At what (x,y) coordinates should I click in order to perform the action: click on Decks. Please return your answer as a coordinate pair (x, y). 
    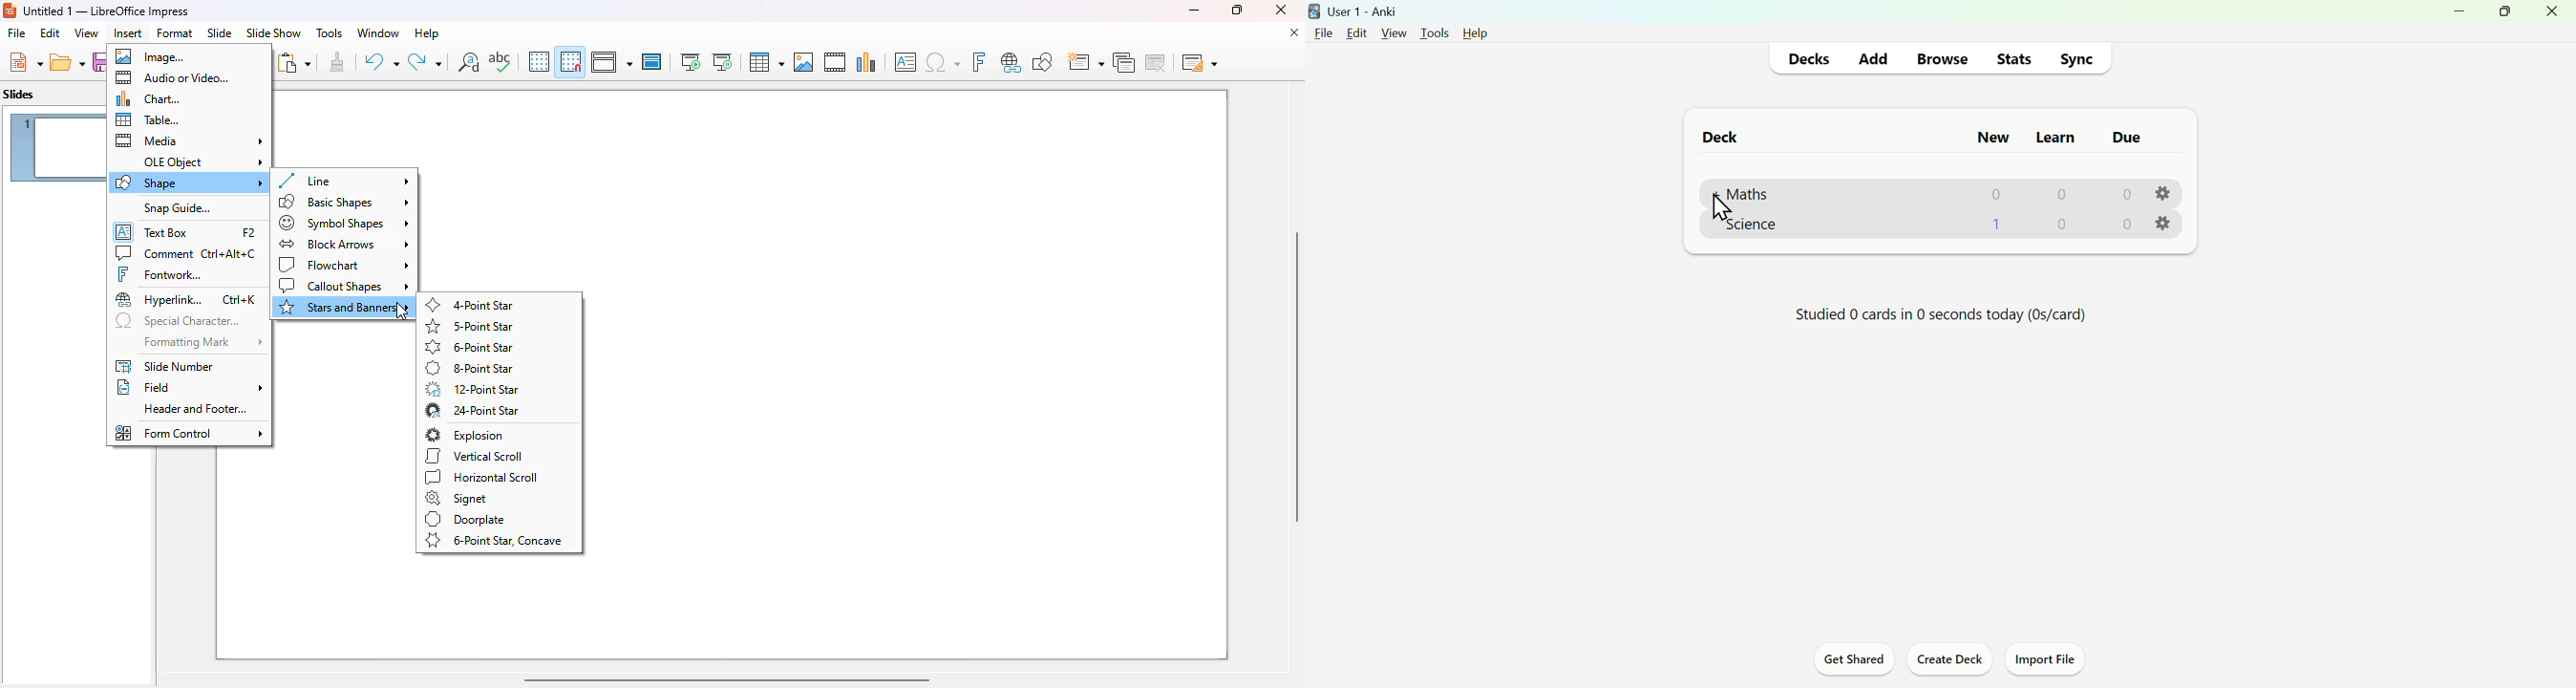
    Looking at the image, I should click on (1812, 58).